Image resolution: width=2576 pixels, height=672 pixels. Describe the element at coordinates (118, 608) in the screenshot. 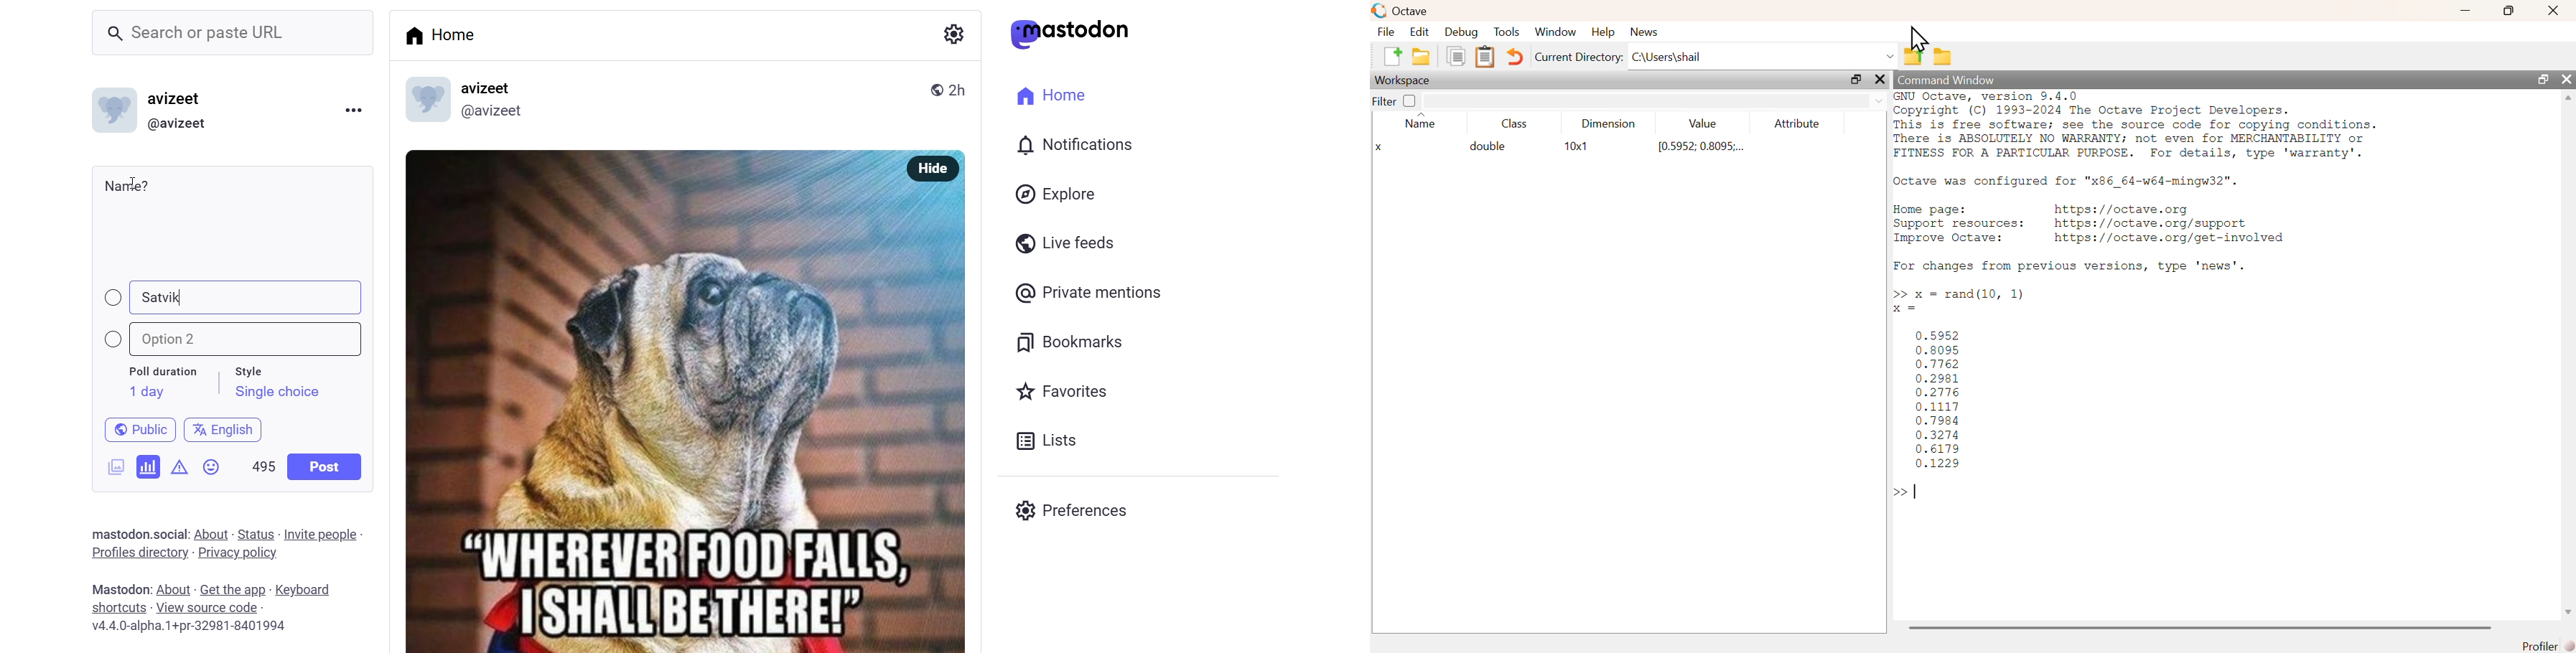

I see `shortcuts` at that location.